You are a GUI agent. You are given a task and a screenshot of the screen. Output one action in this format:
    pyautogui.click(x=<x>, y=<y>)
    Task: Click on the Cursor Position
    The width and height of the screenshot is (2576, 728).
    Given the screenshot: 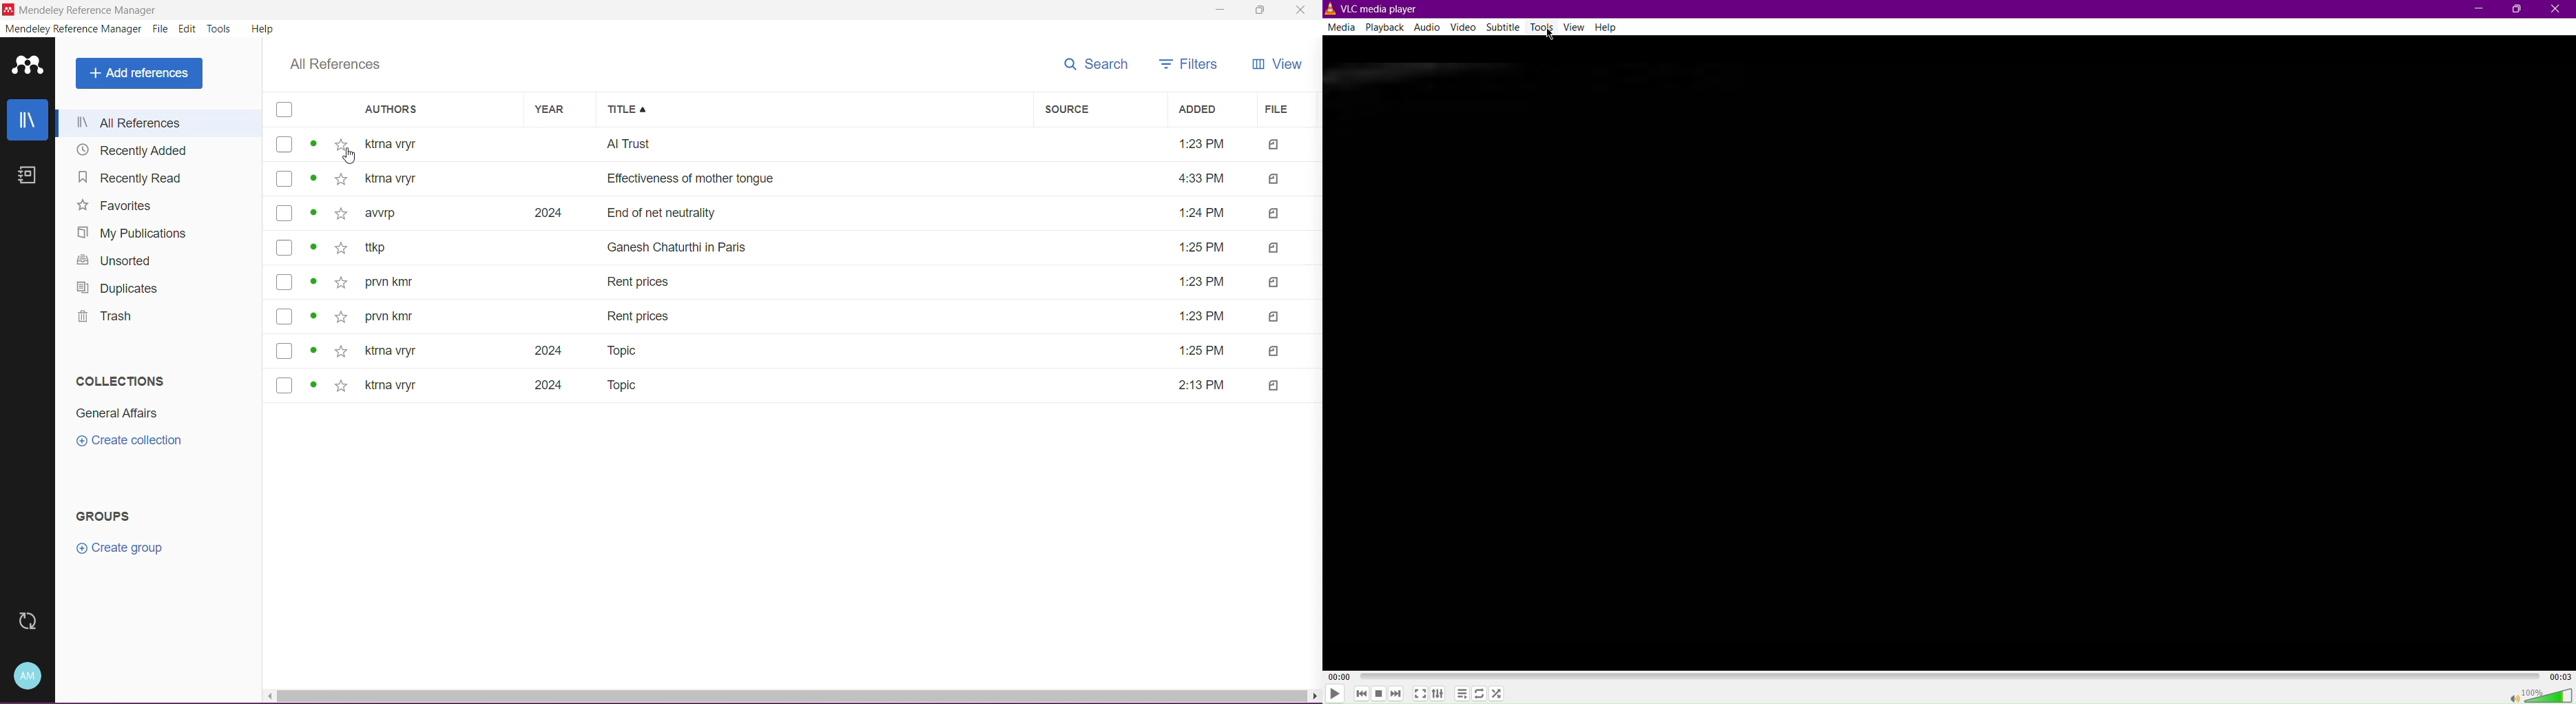 What is the action you would take?
    pyautogui.click(x=1550, y=32)
    